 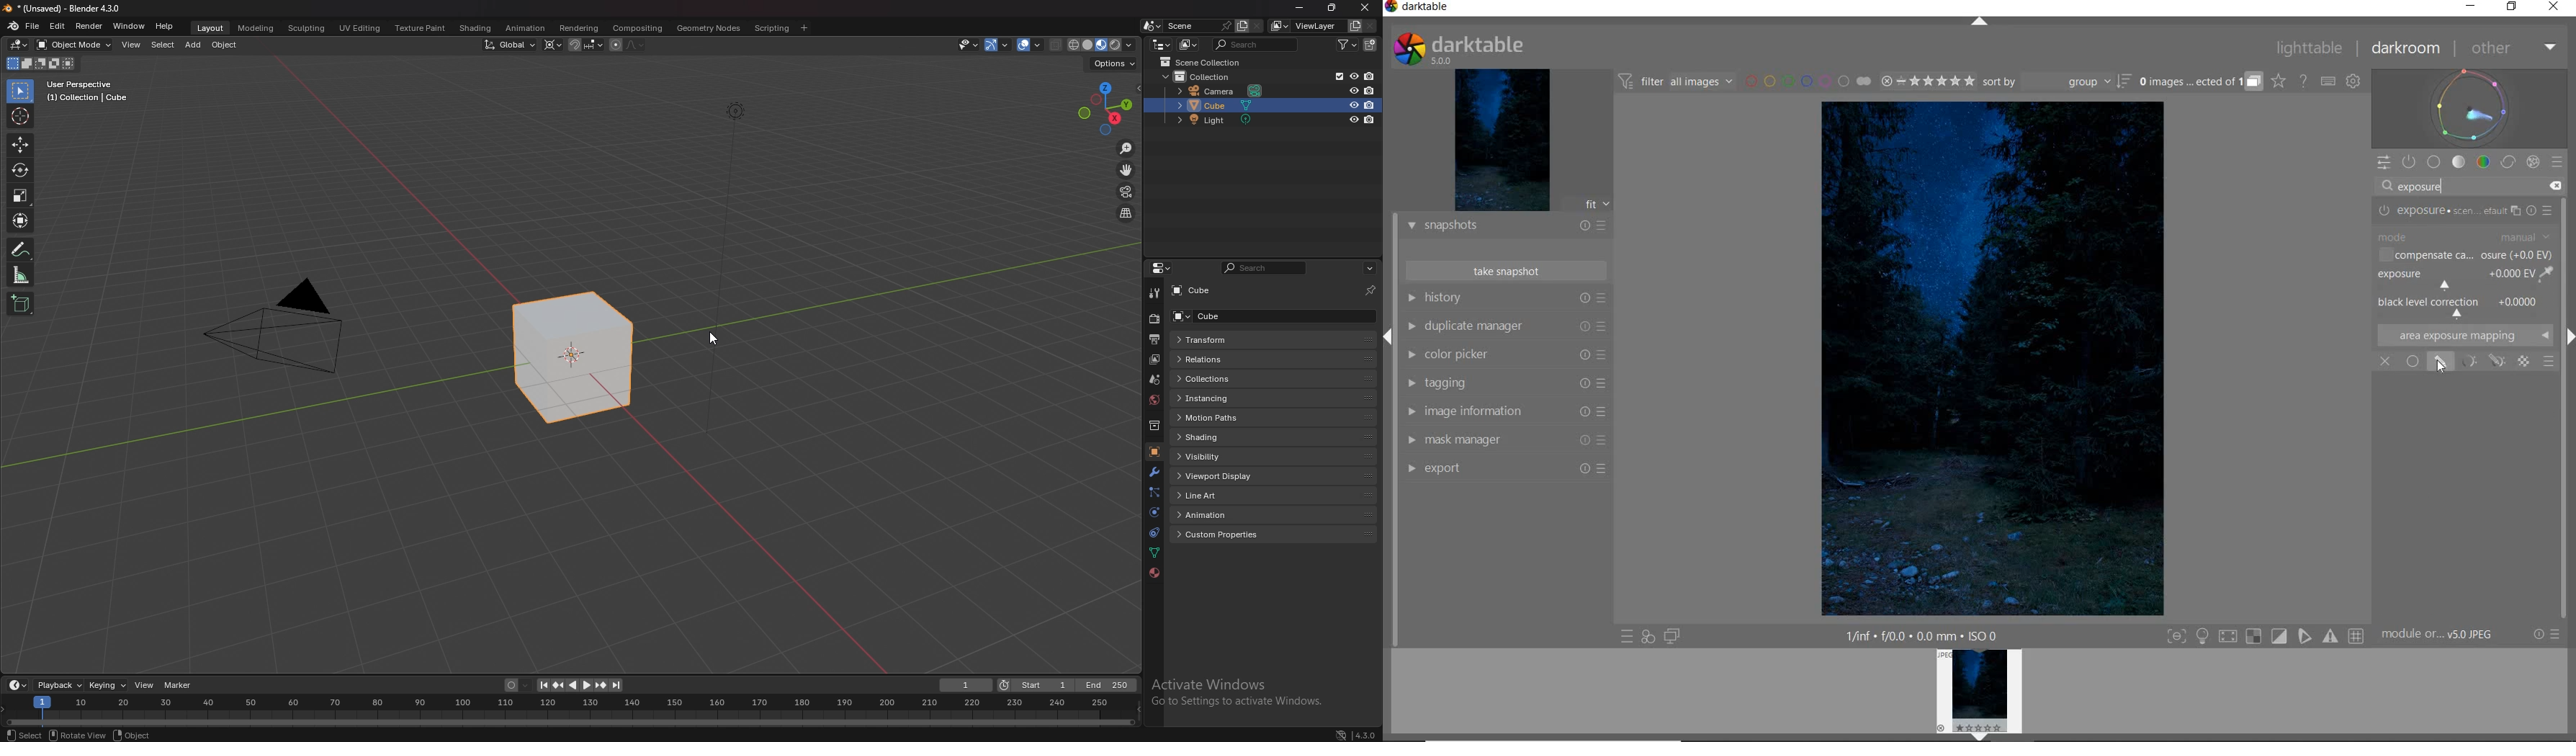 I want to click on close, so click(x=1367, y=5).